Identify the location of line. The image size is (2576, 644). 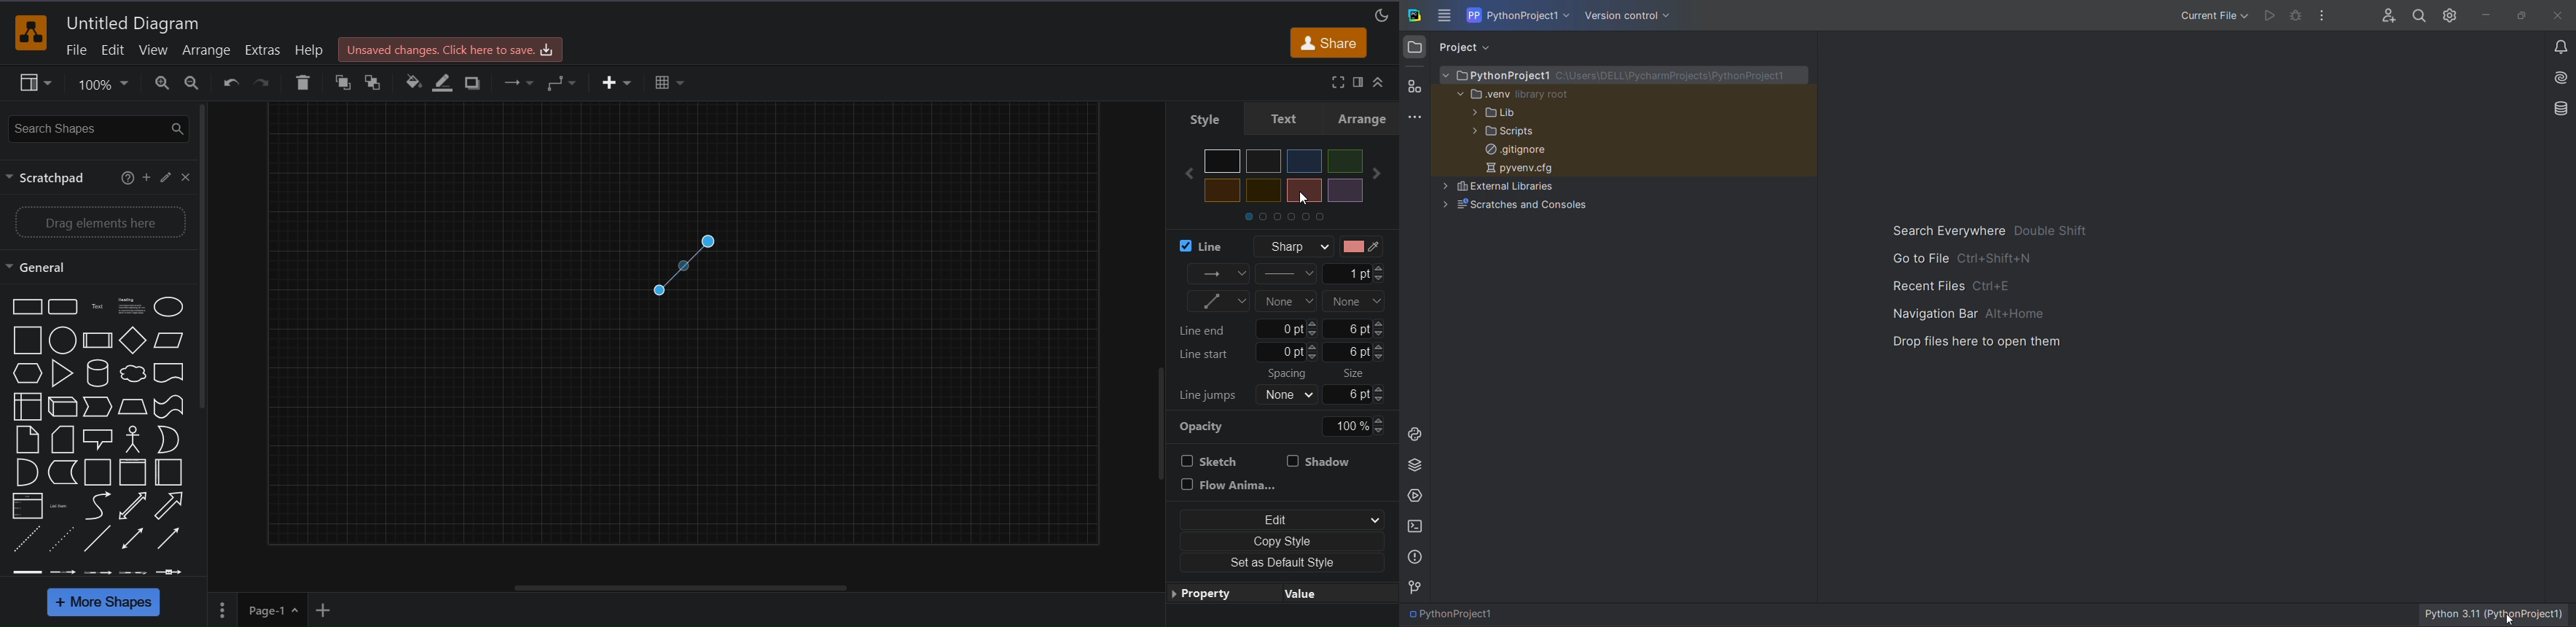
(1277, 247).